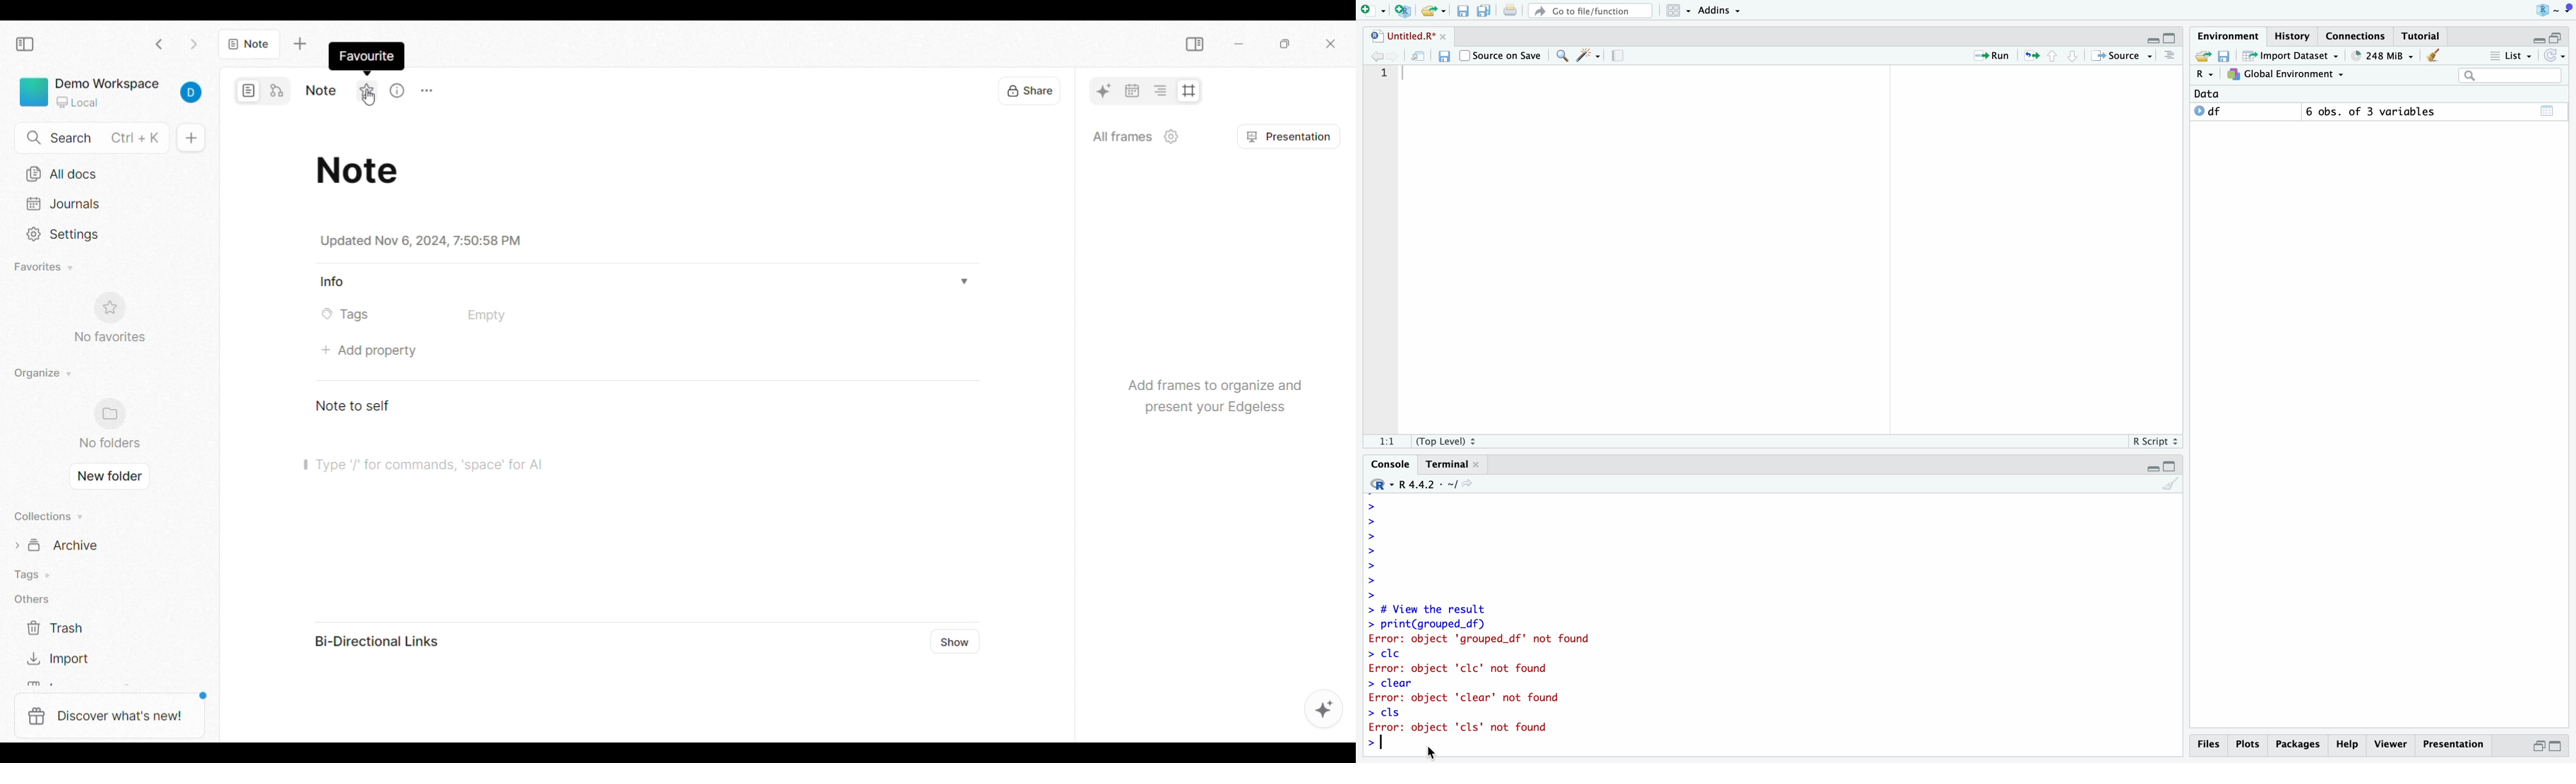 The image size is (2576, 784). Describe the element at coordinates (2227, 55) in the screenshot. I see `Save` at that location.